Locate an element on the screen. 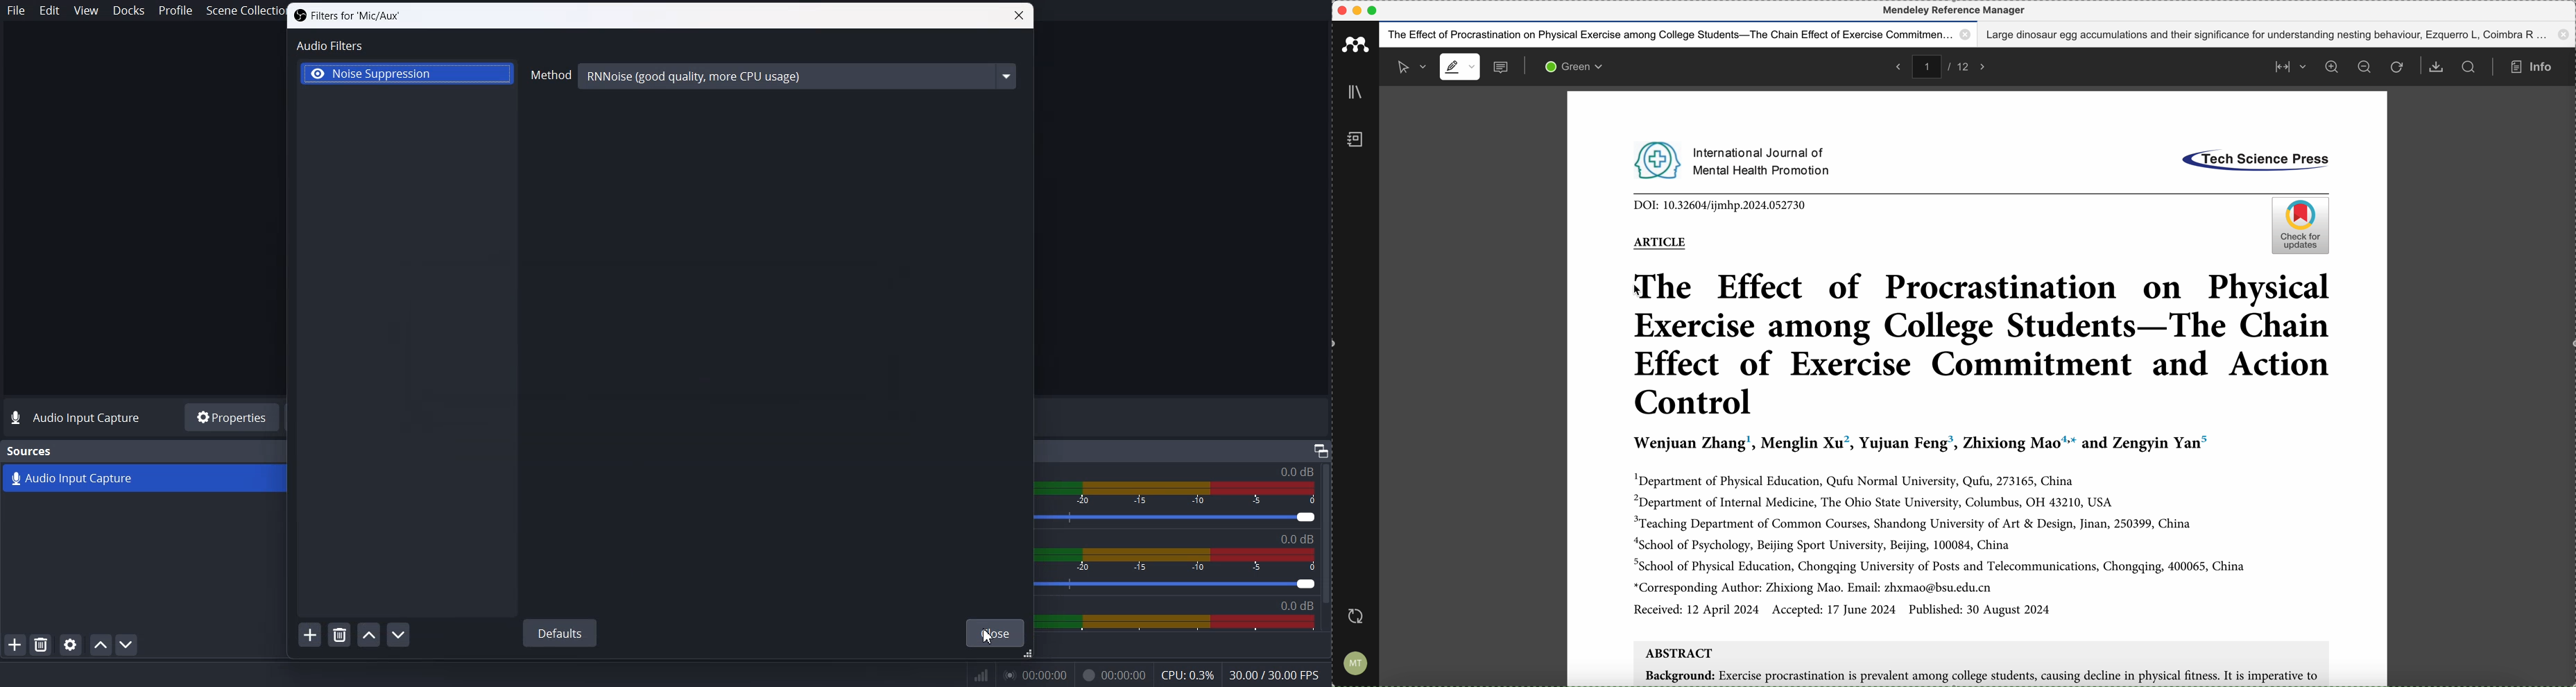  CPU: 0.3% is located at coordinates (1187, 677).